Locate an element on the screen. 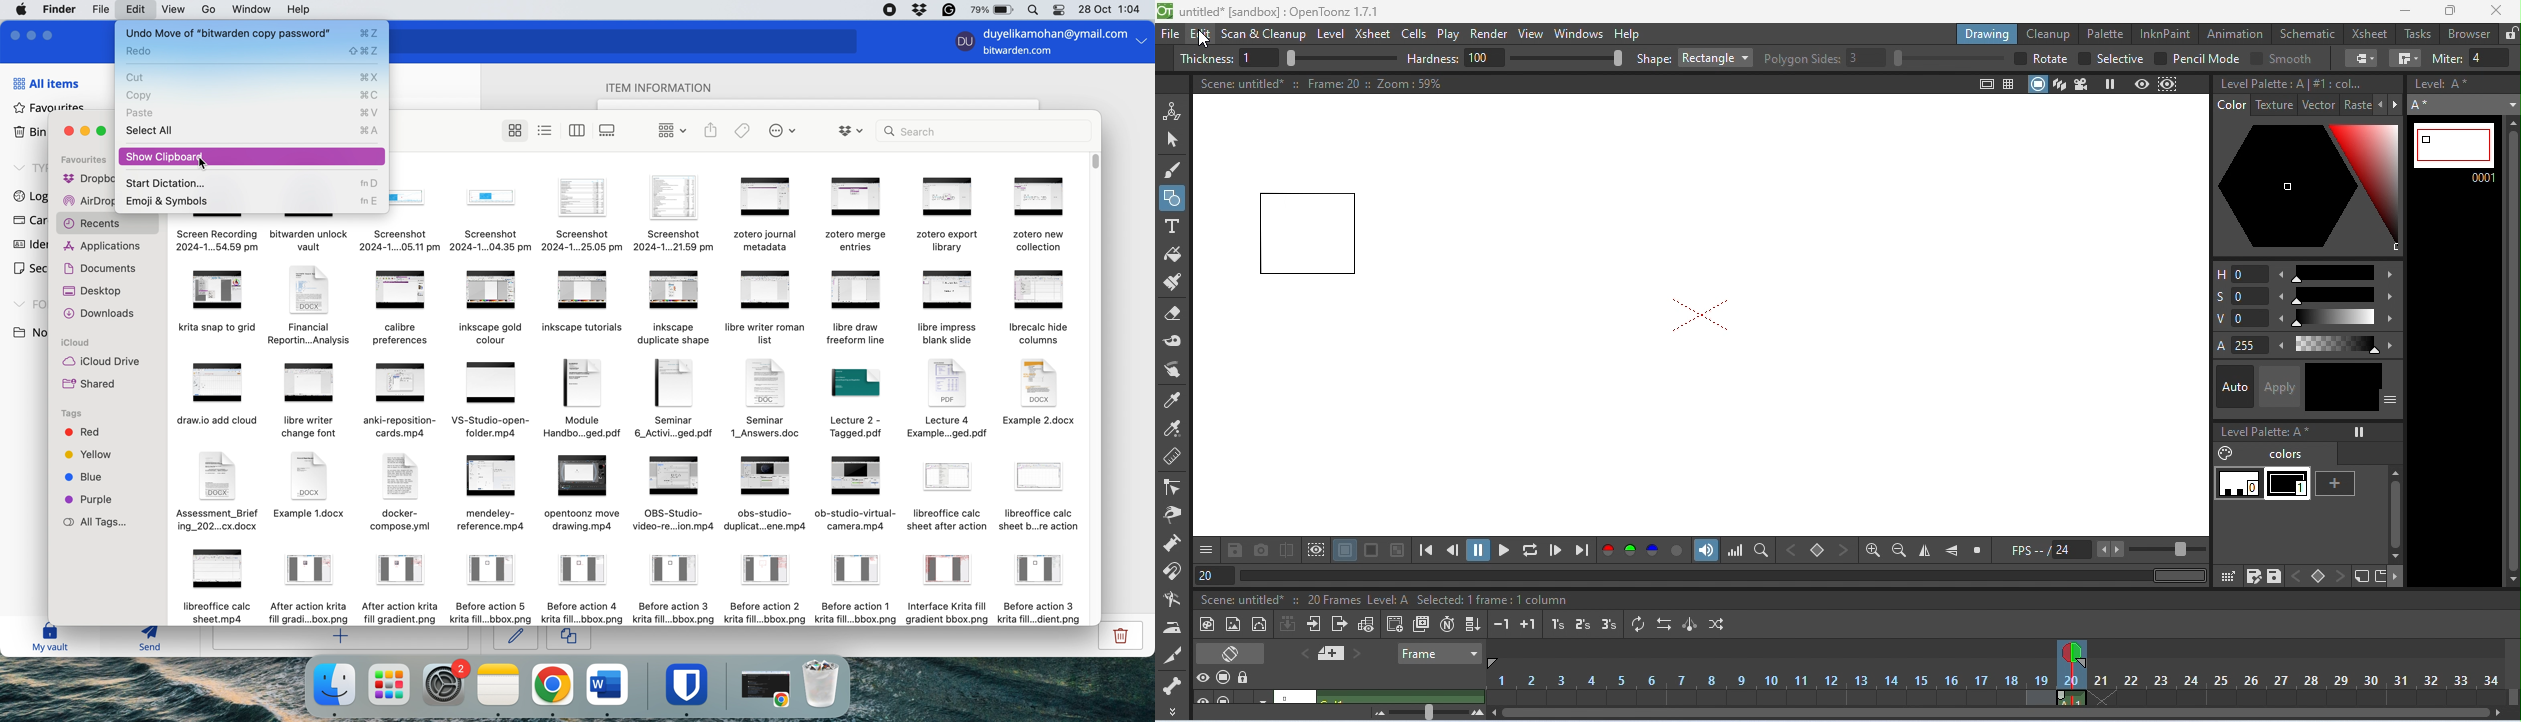 The width and height of the screenshot is (2548, 728). help is located at coordinates (302, 10).